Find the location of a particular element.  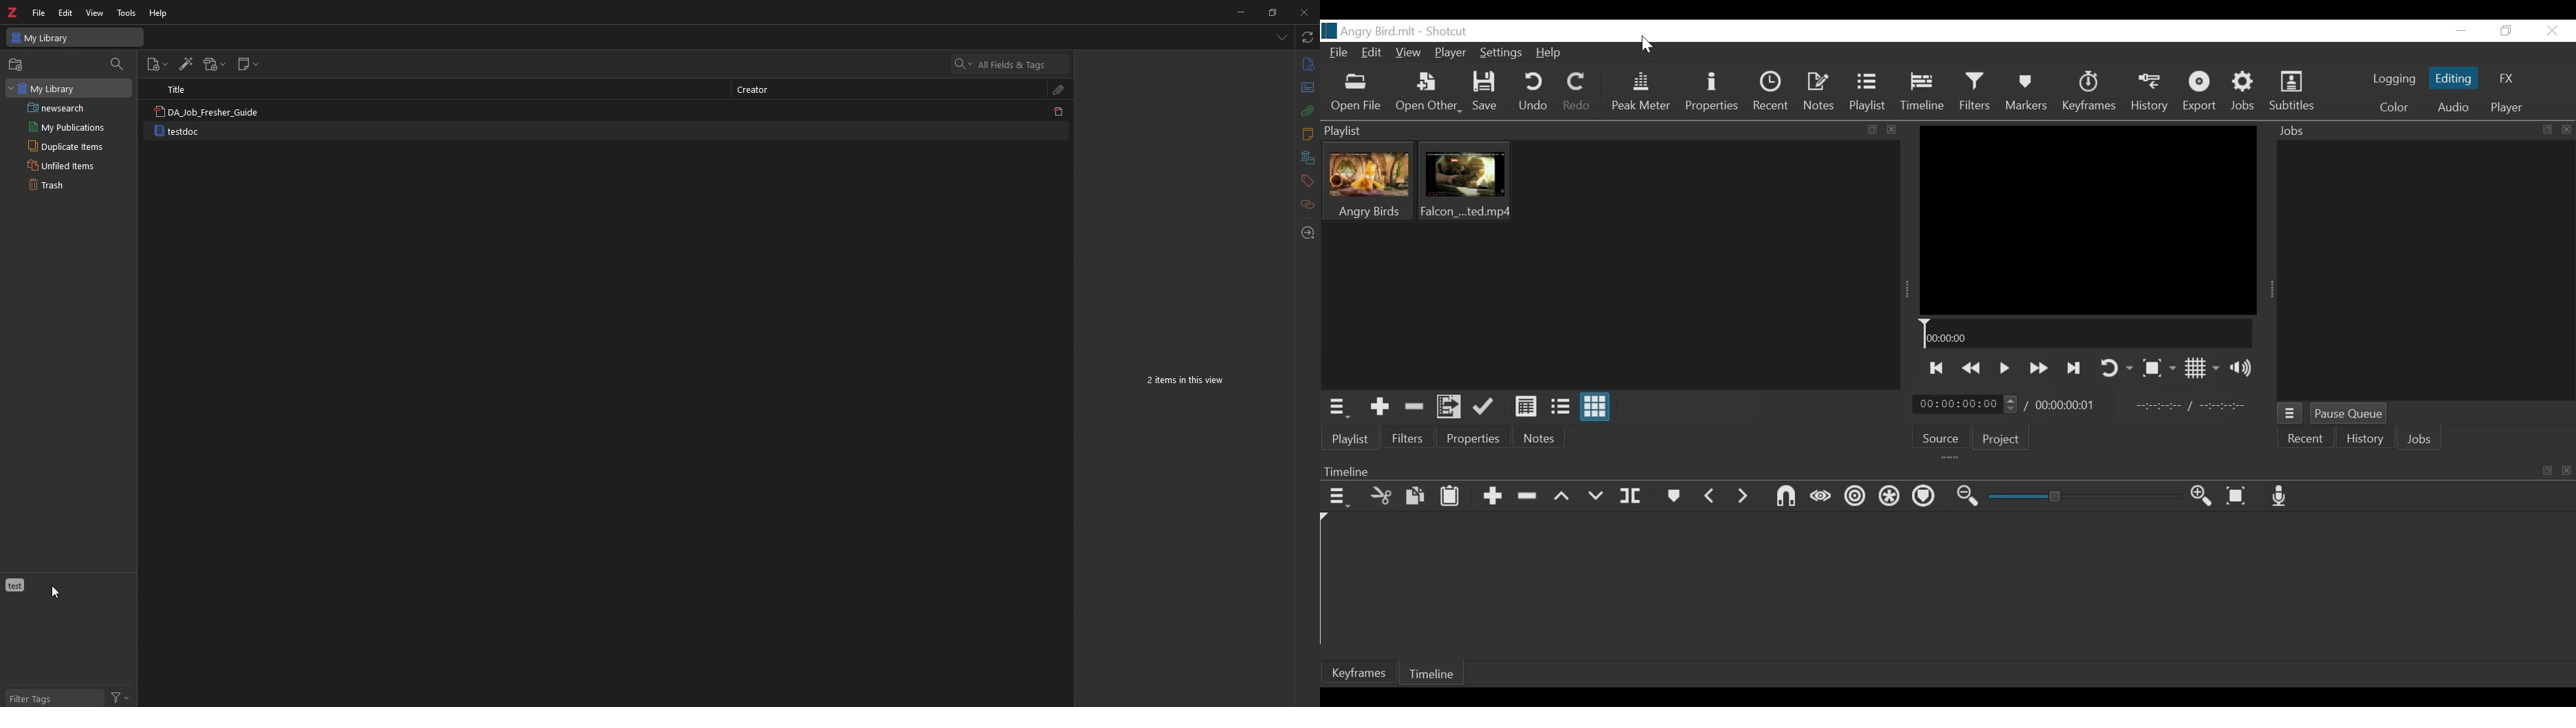

Export is located at coordinates (2201, 92).